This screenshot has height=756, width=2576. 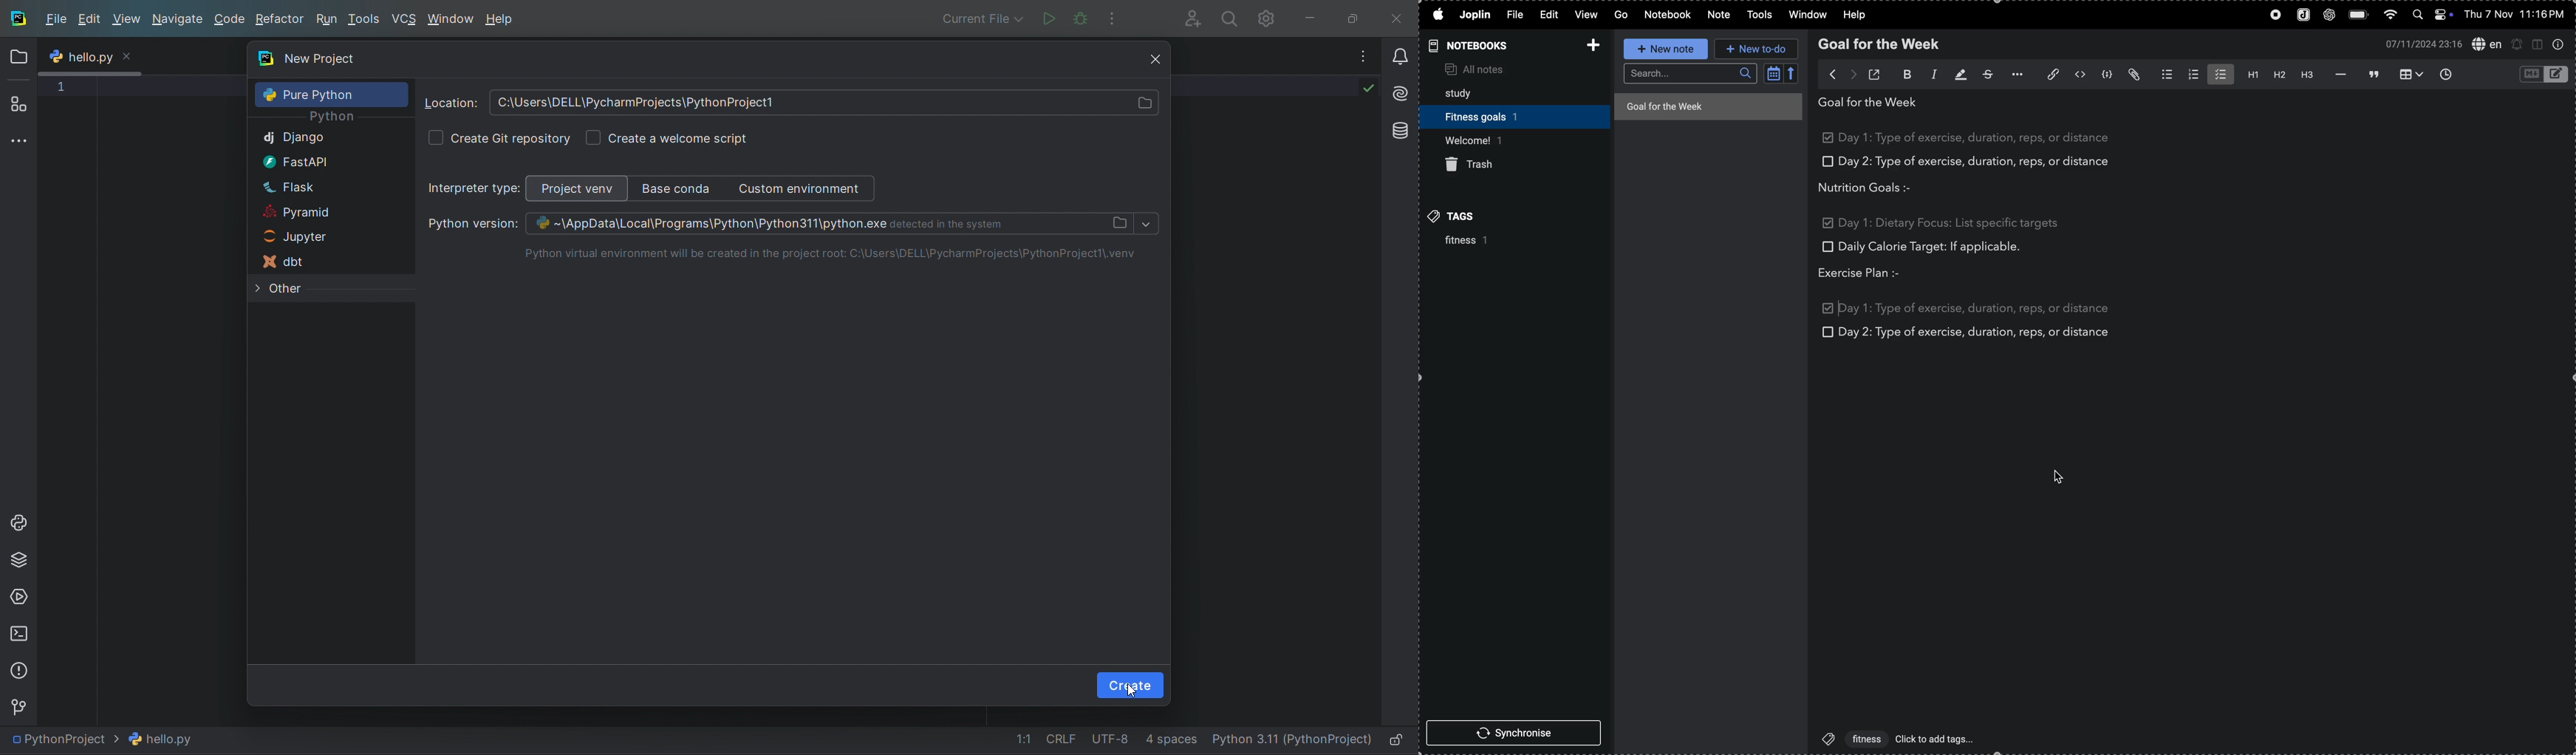 What do you see at coordinates (1509, 140) in the screenshot?
I see `welcome 1` at bounding box center [1509, 140].